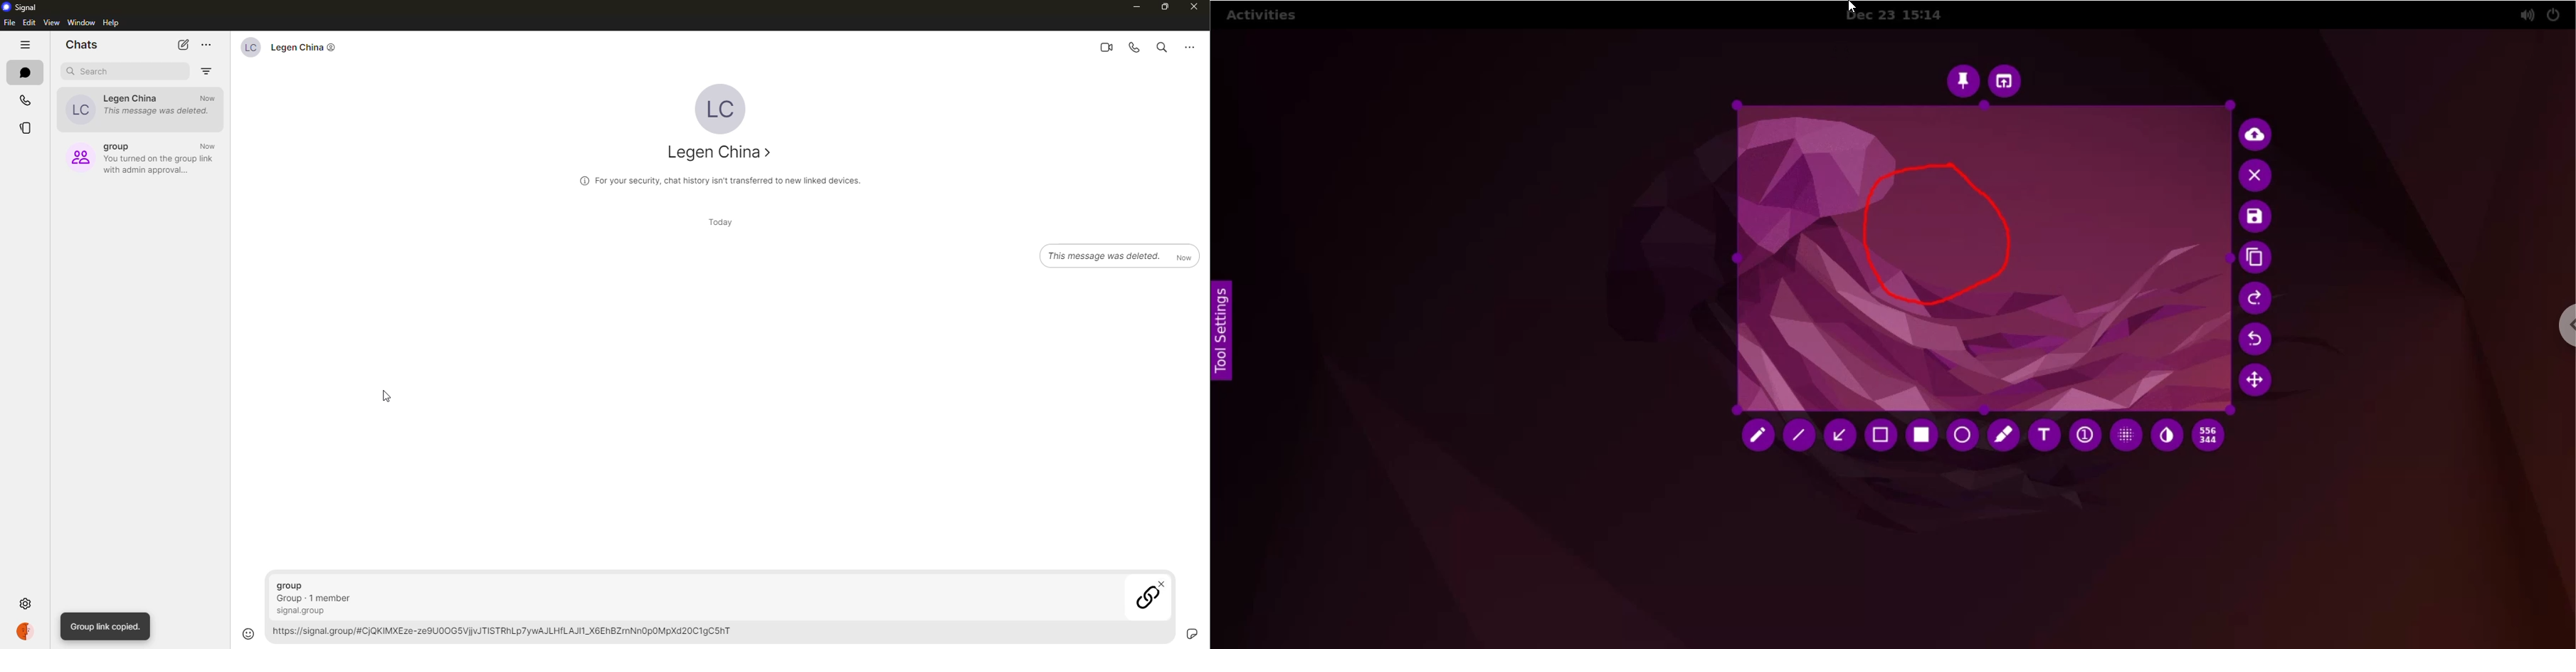 Image resolution: width=2576 pixels, height=672 pixels. What do you see at coordinates (1163, 585) in the screenshot?
I see `close` at bounding box center [1163, 585].